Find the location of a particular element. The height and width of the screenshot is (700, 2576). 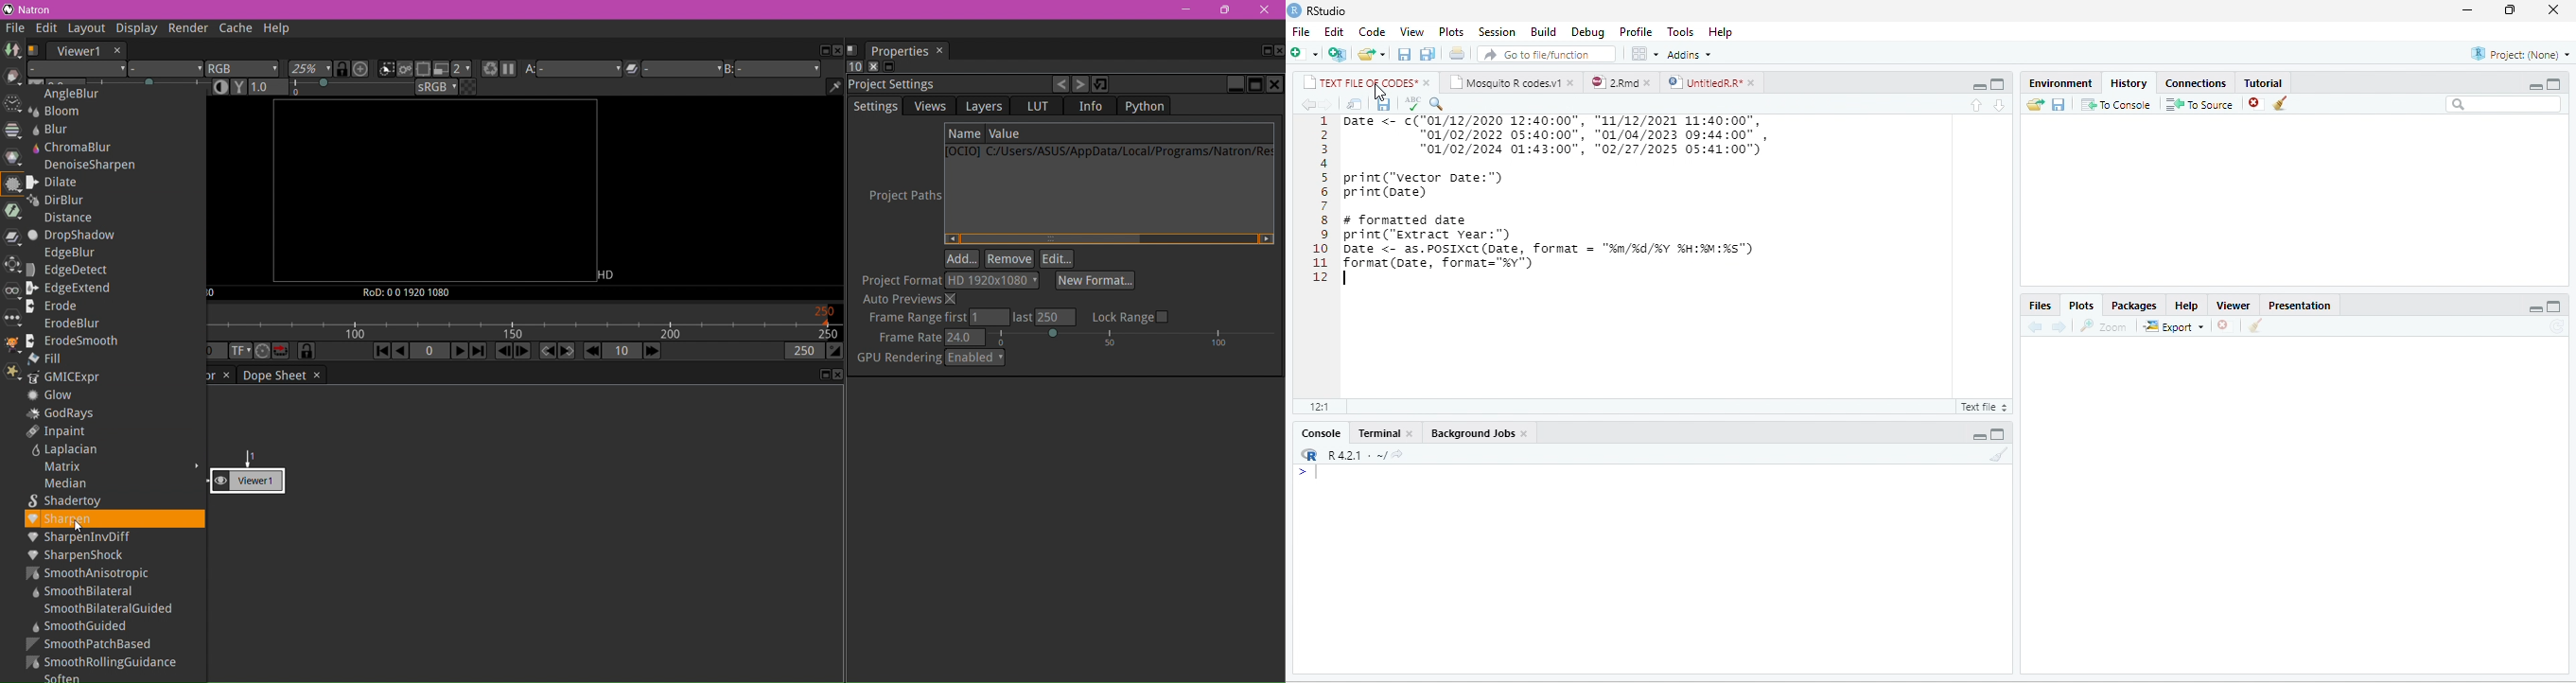

print is located at coordinates (1456, 53).